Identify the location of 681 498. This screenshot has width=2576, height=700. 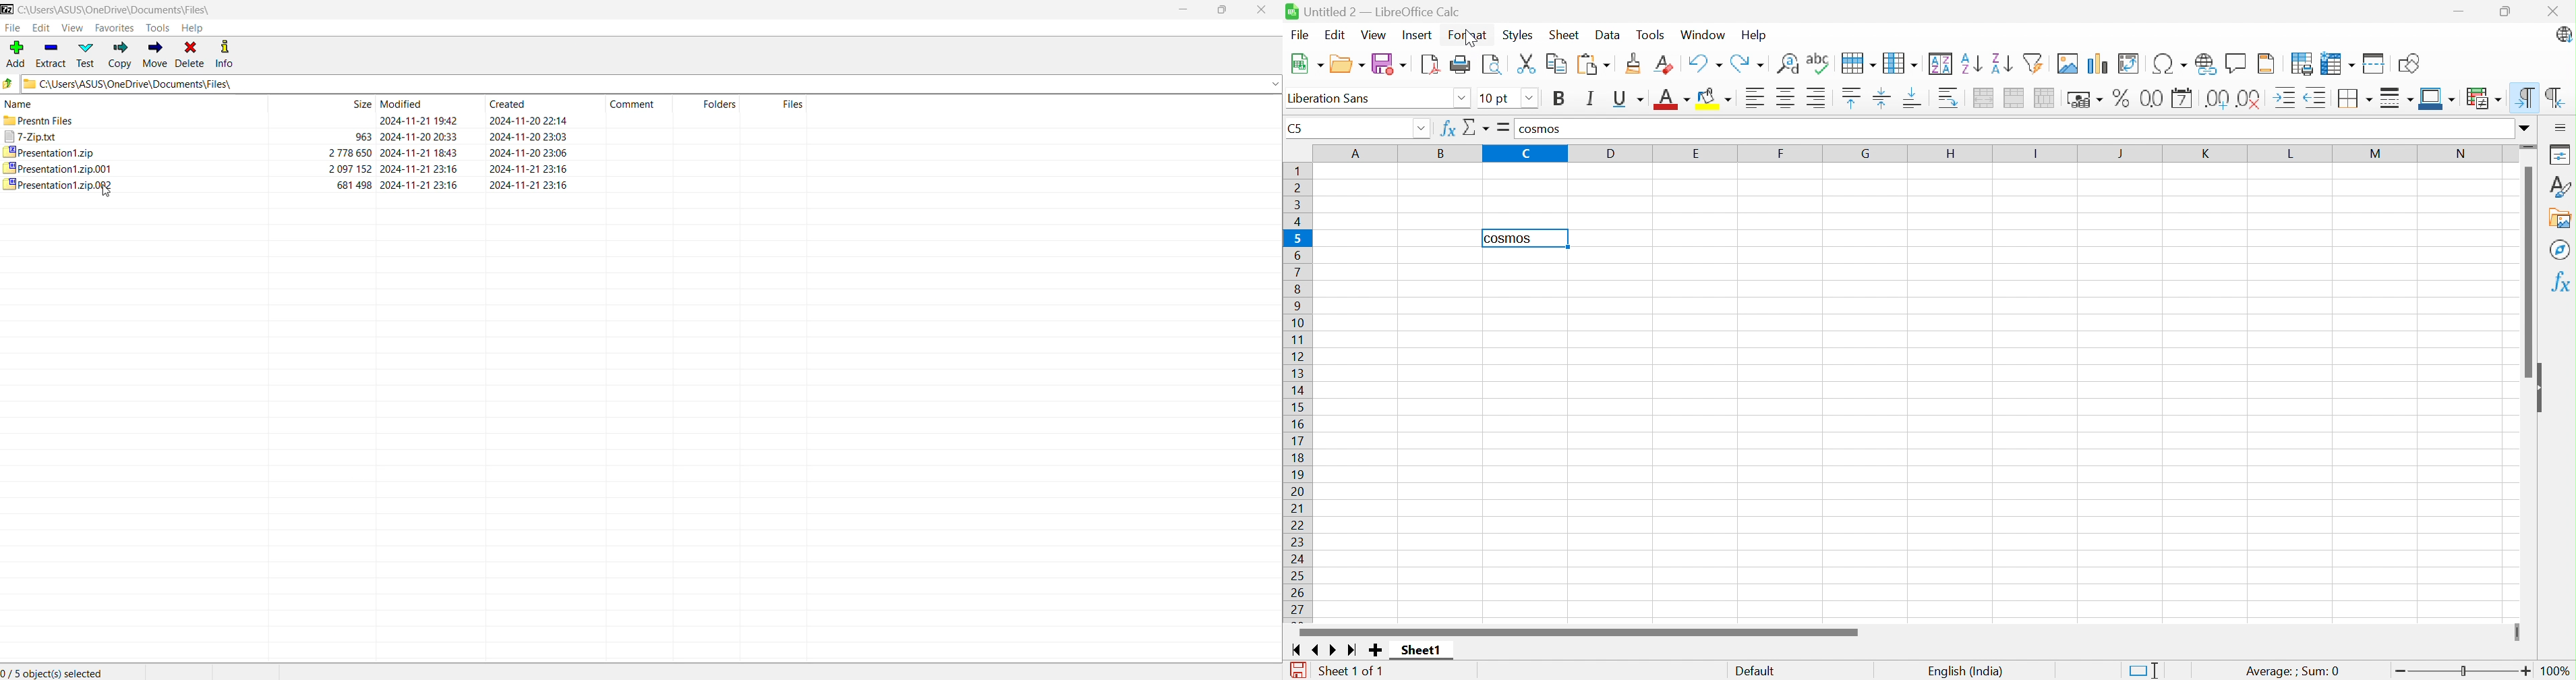
(352, 184).